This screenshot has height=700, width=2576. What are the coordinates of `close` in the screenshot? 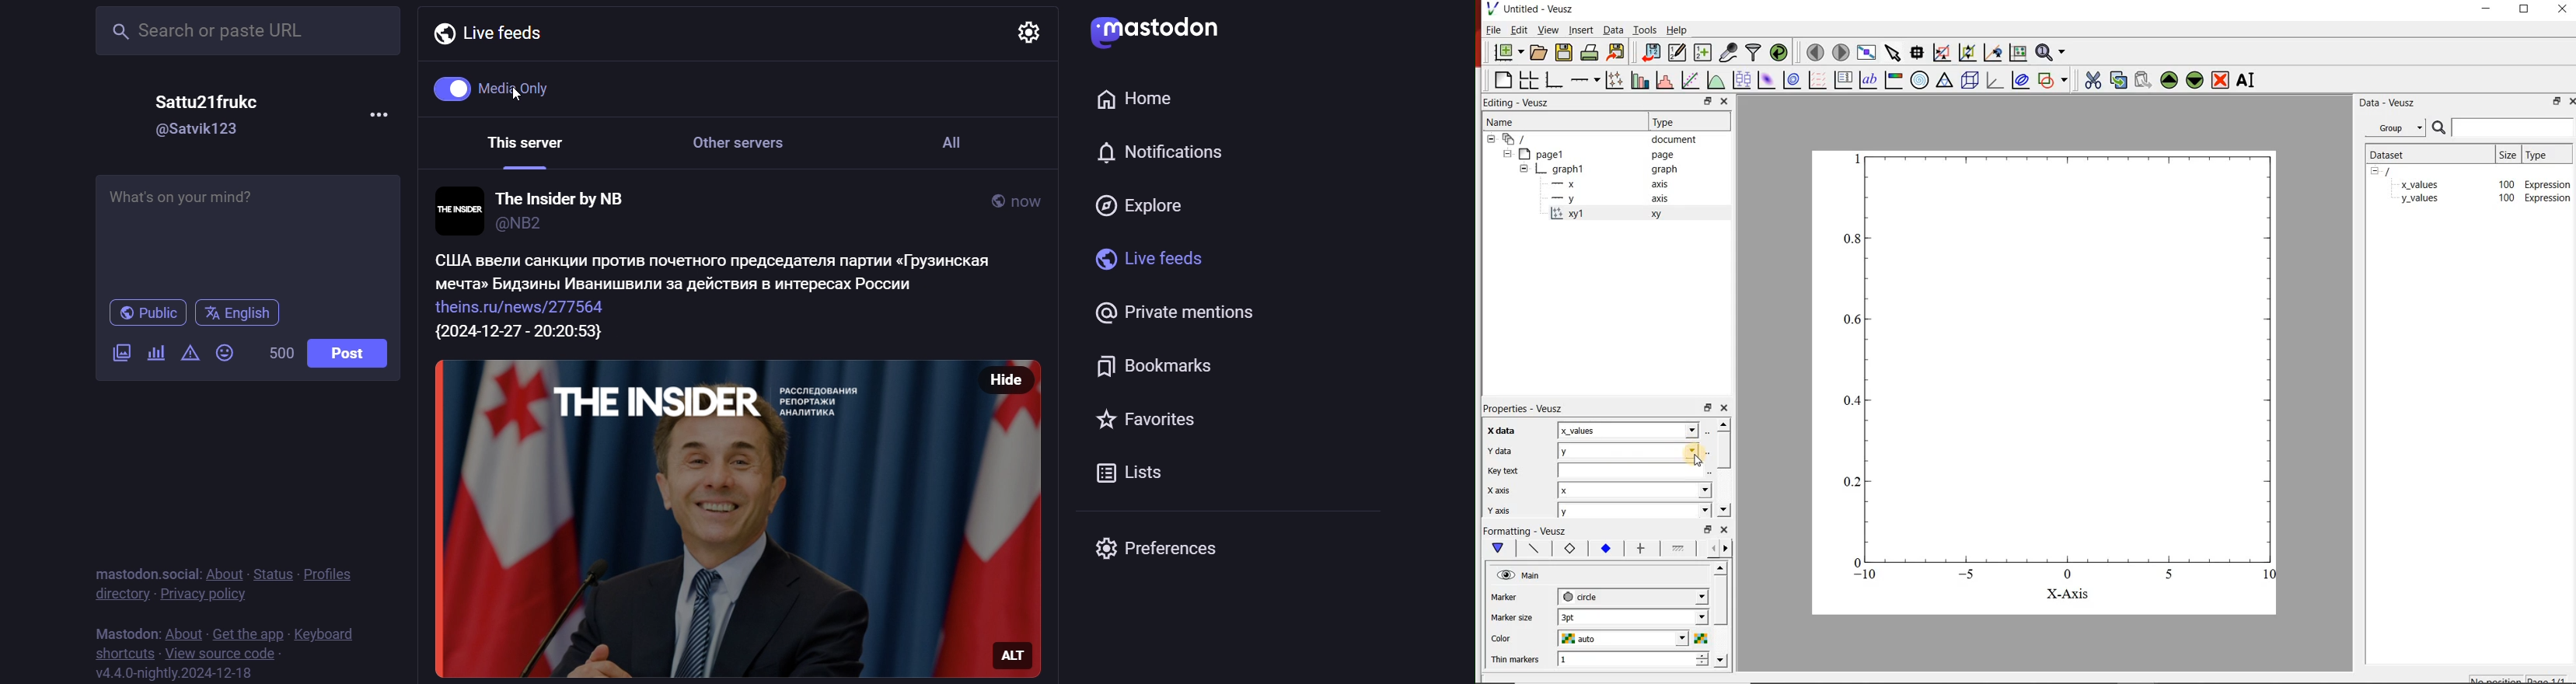 It's located at (2570, 101).